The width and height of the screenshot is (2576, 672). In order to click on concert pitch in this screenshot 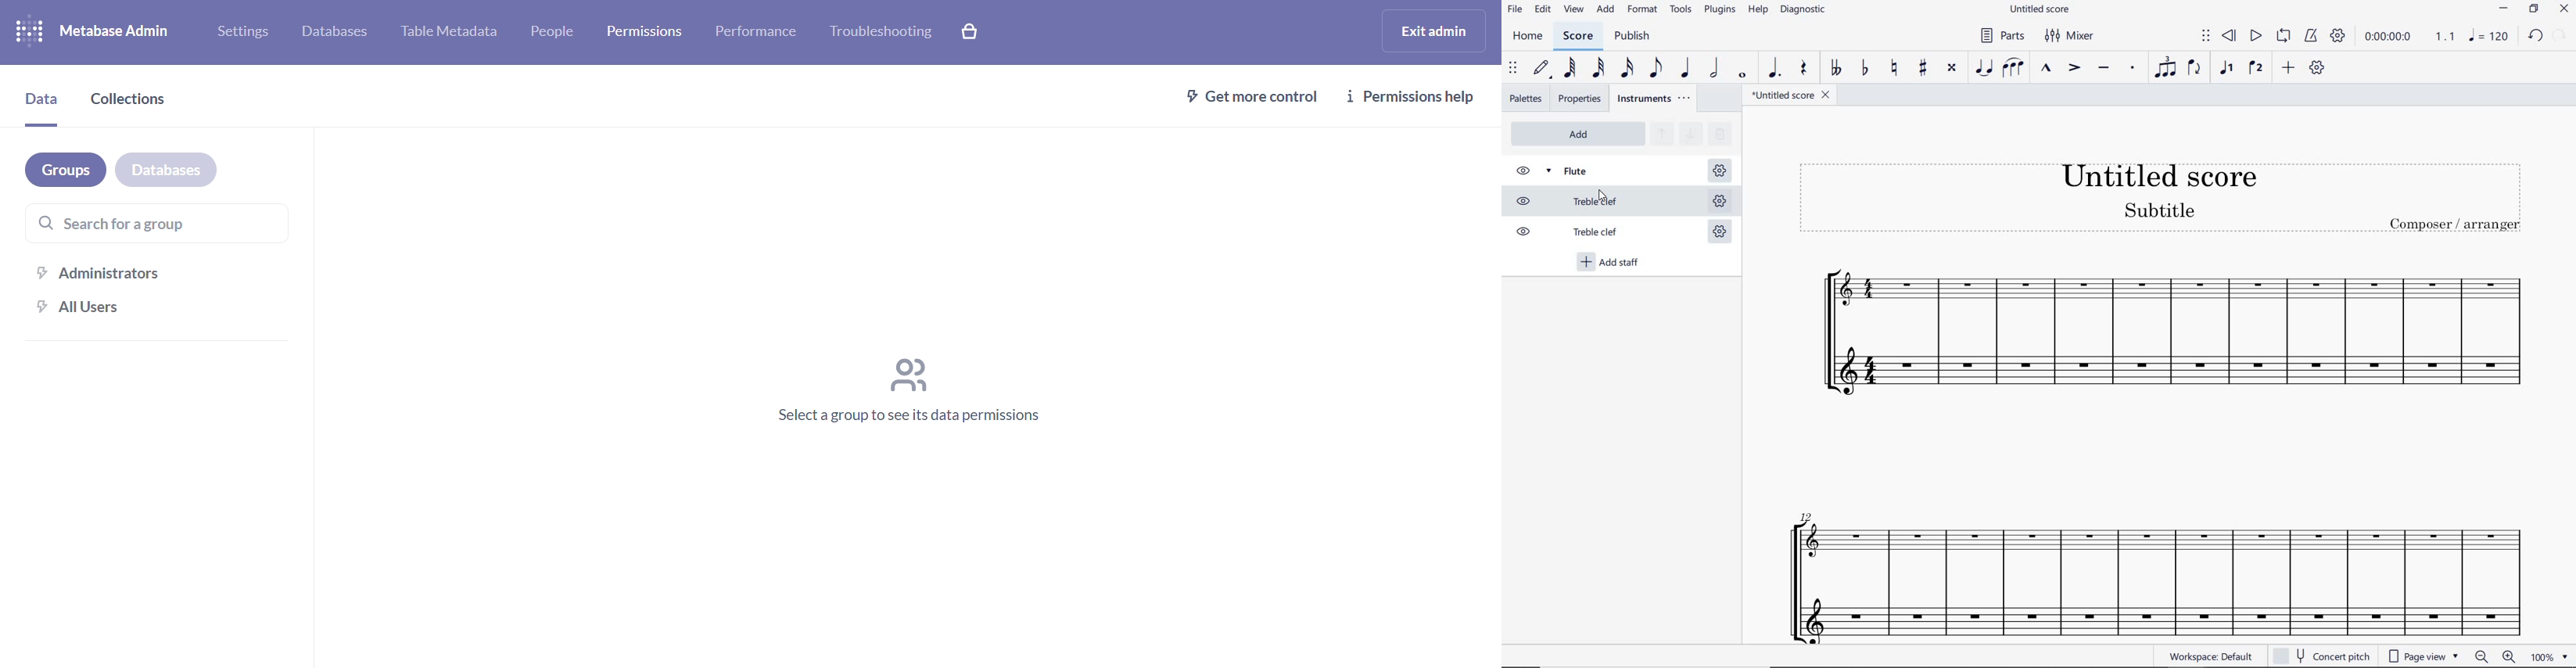, I will do `click(2324, 656)`.